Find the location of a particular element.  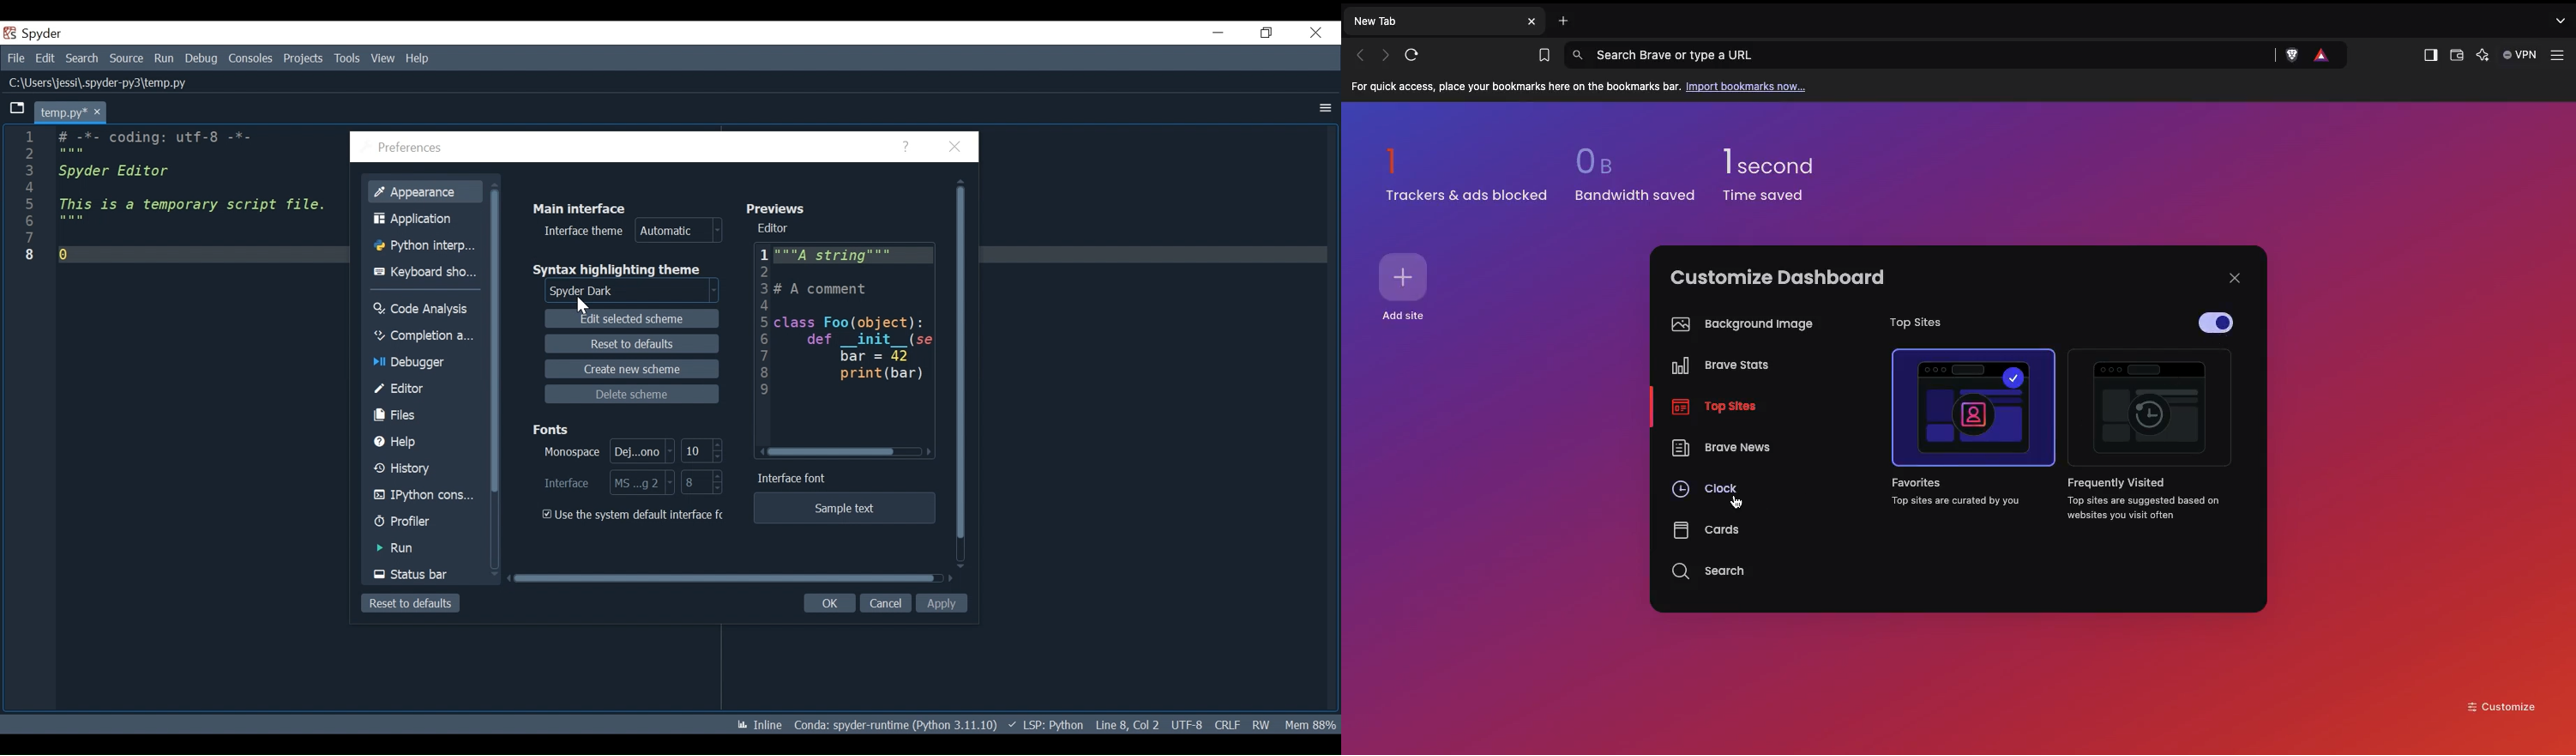

Restore is located at coordinates (1267, 33).